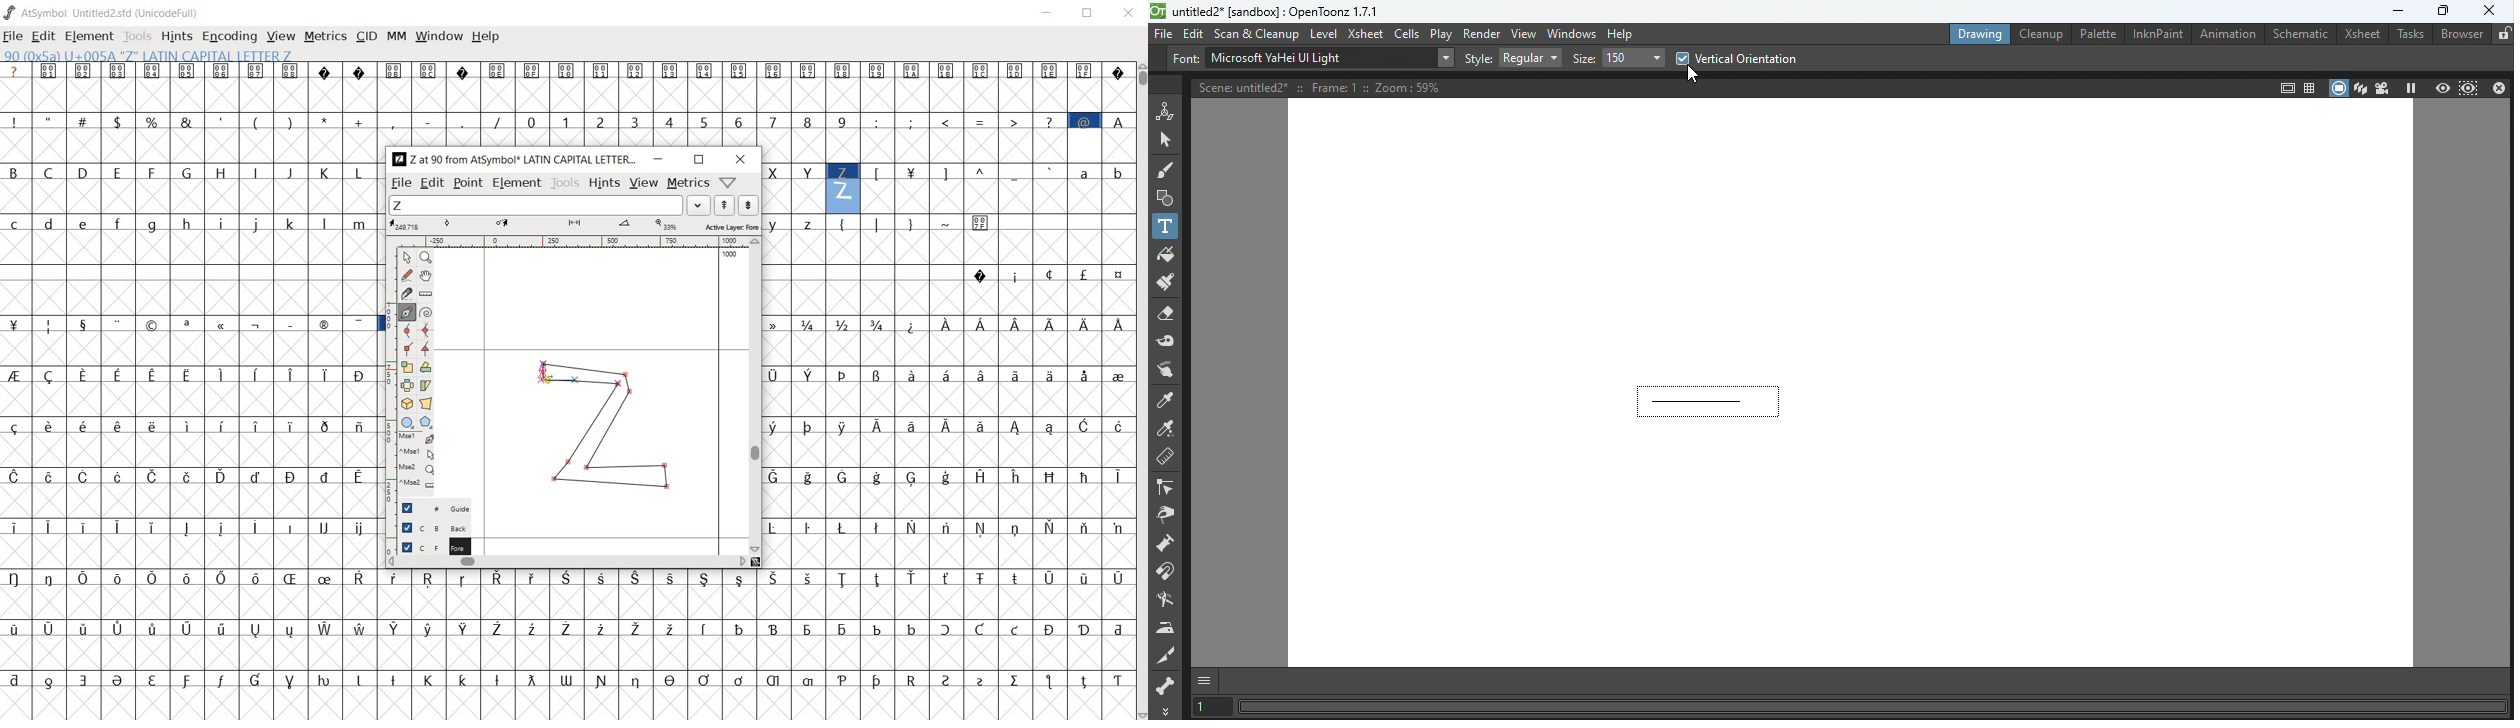 This screenshot has height=728, width=2520. Describe the element at coordinates (406, 386) in the screenshot. I see `flip the selection` at that location.